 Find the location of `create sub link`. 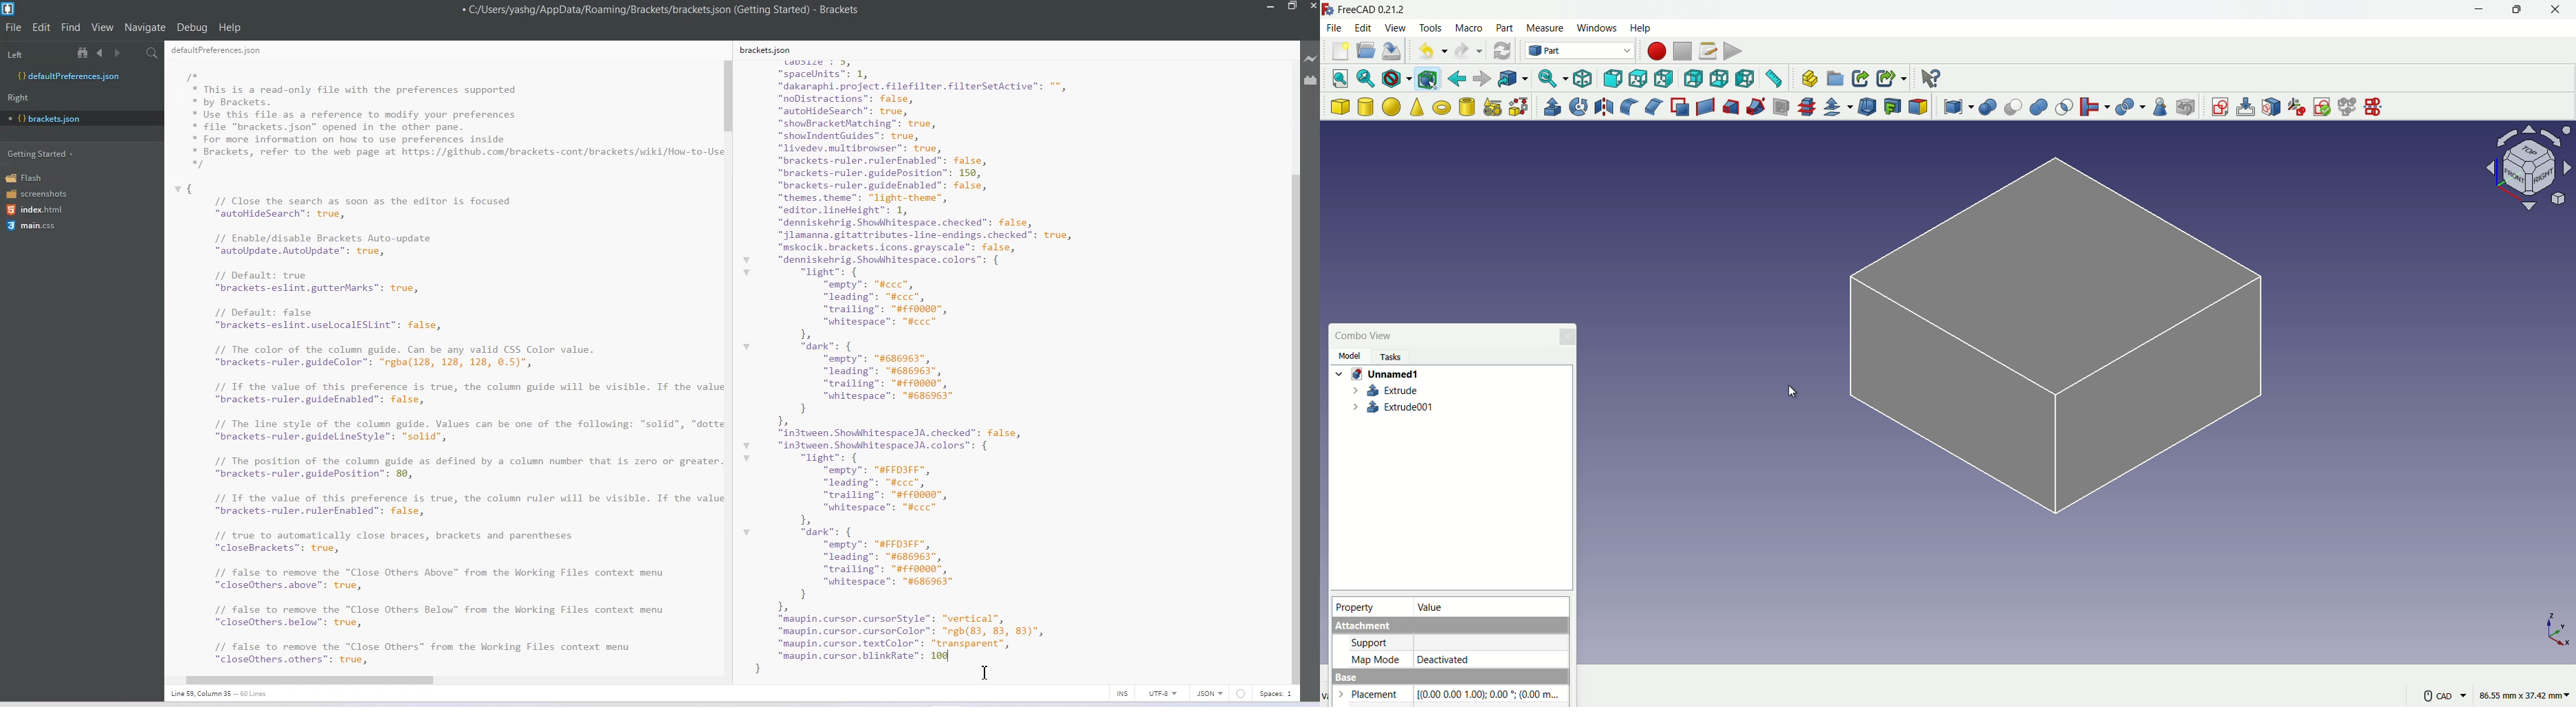

create sub link is located at coordinates (1891, 78).